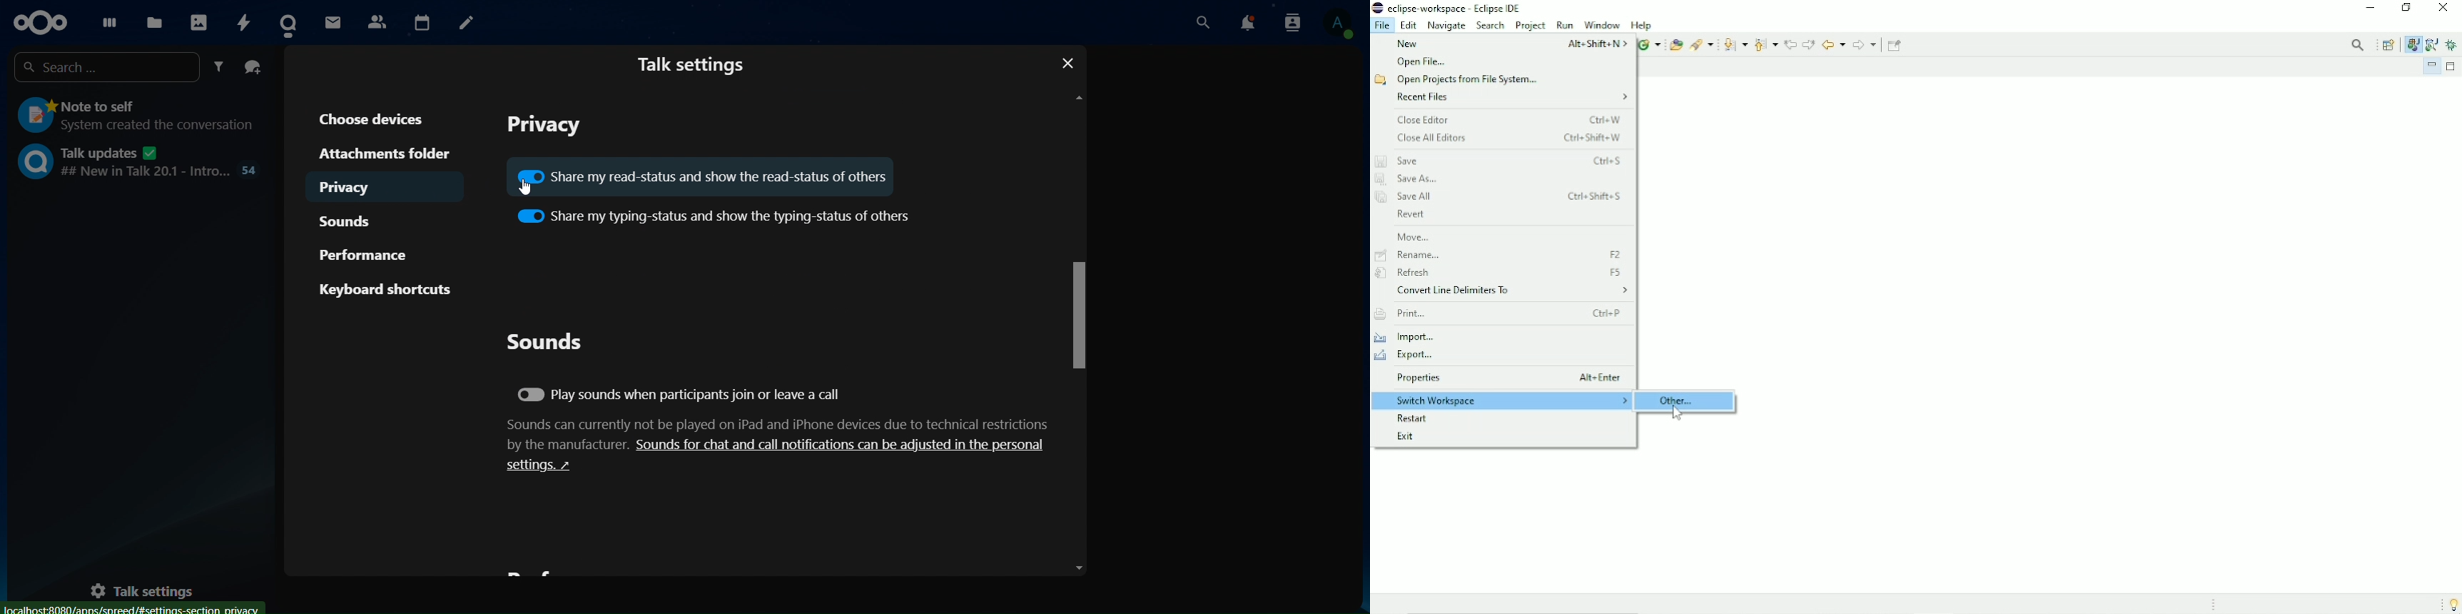 This screenshot has height=616, width=2464. I want to click on Open perspective, so click(2390, 44).